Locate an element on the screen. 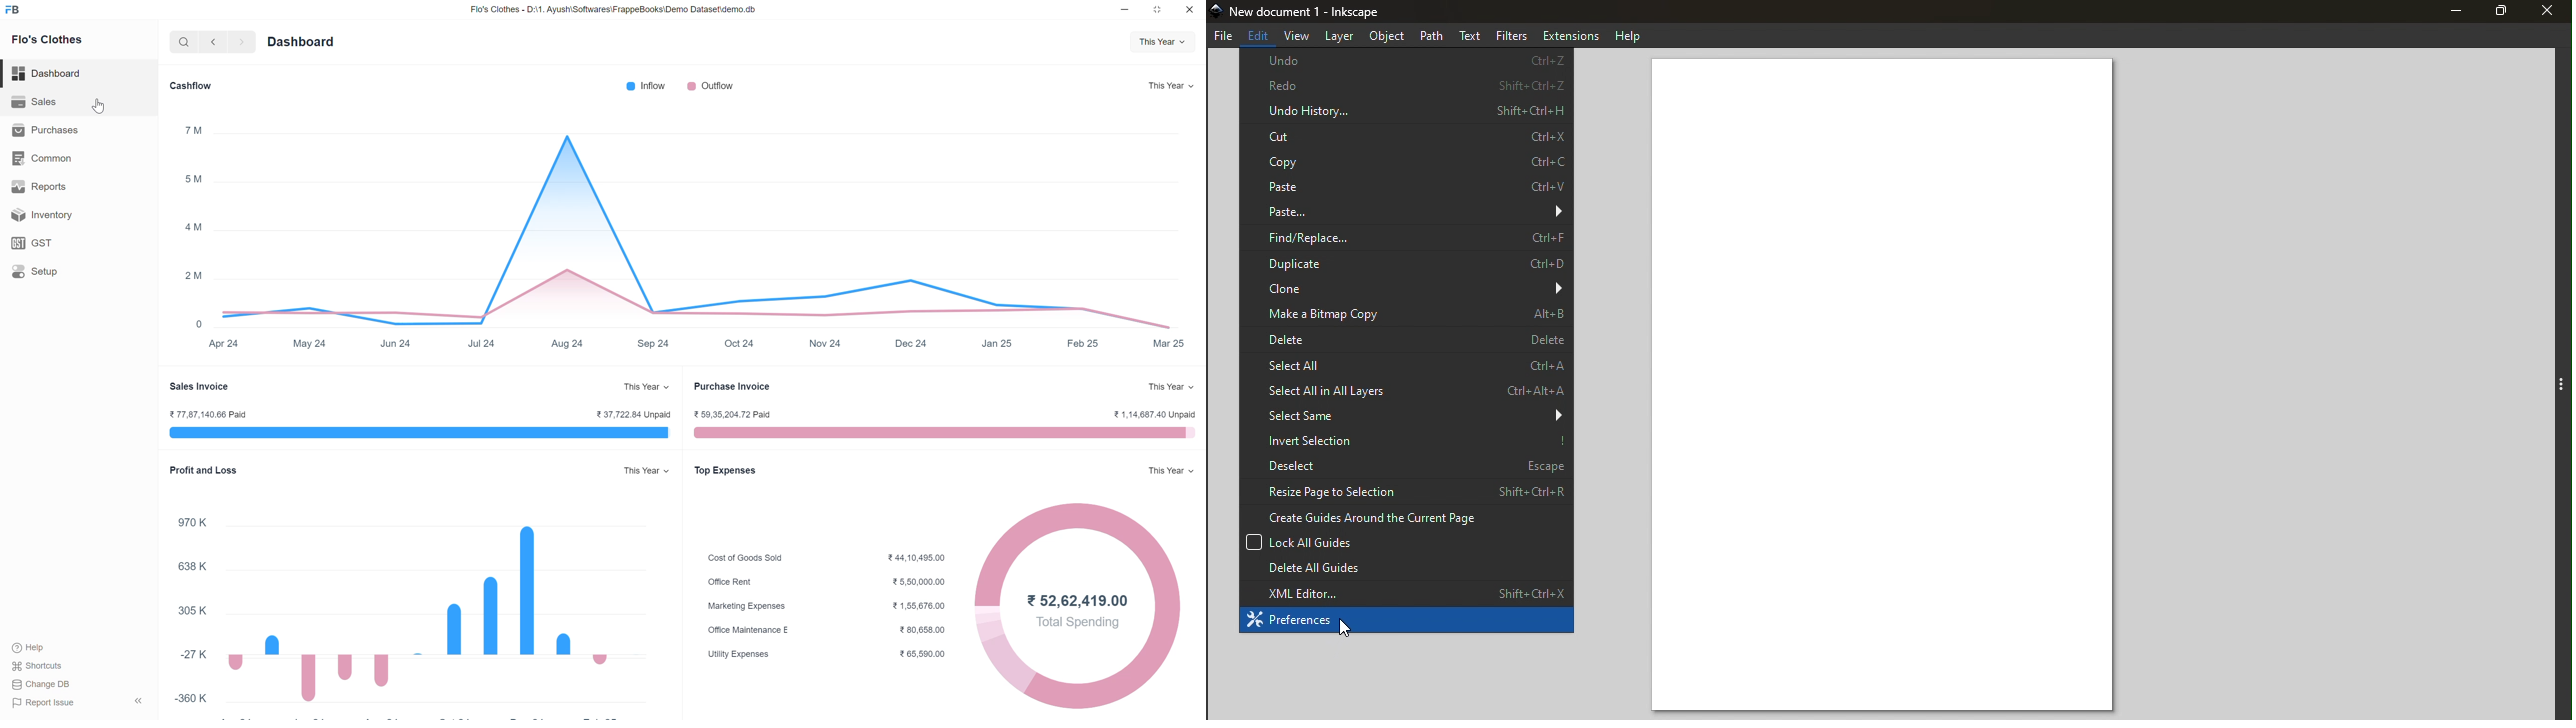  donut chart is located at coordinates (992, 610).